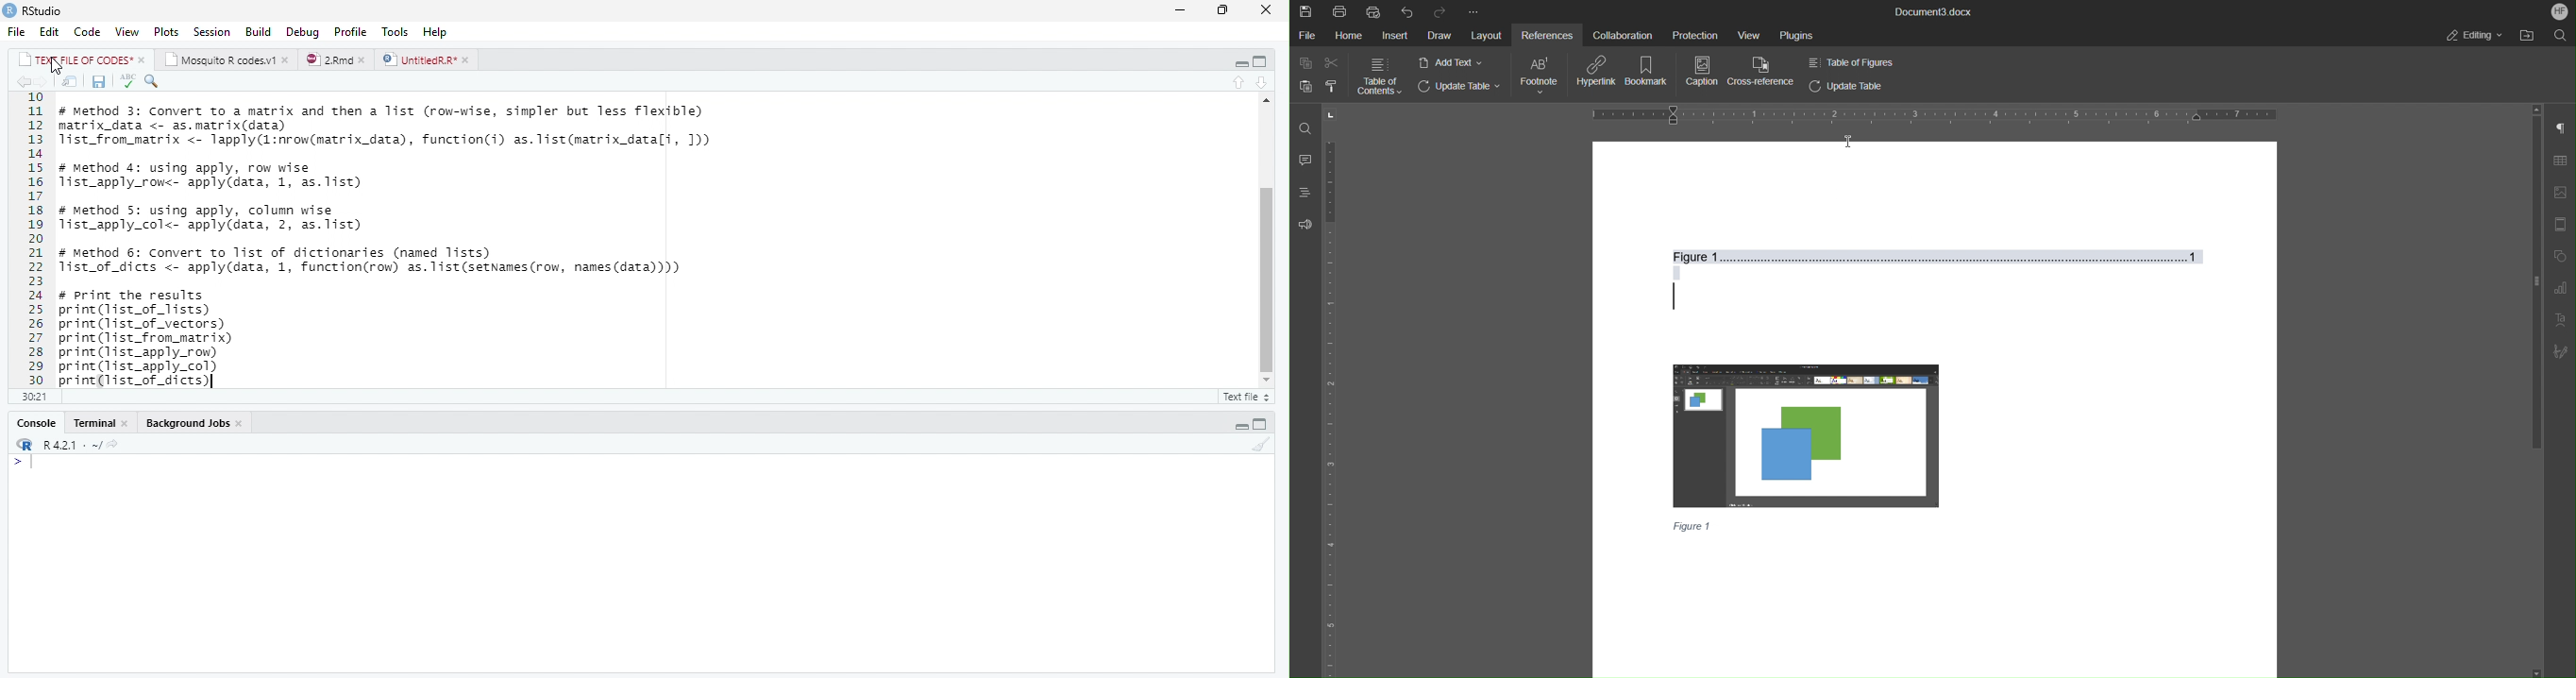 Image resolution: width=2576 pixels, height=700 pixels. Describe the element at coordinates (81, 59) in the screenshot. I see `TEXT FILE OF CODES*` at that location.